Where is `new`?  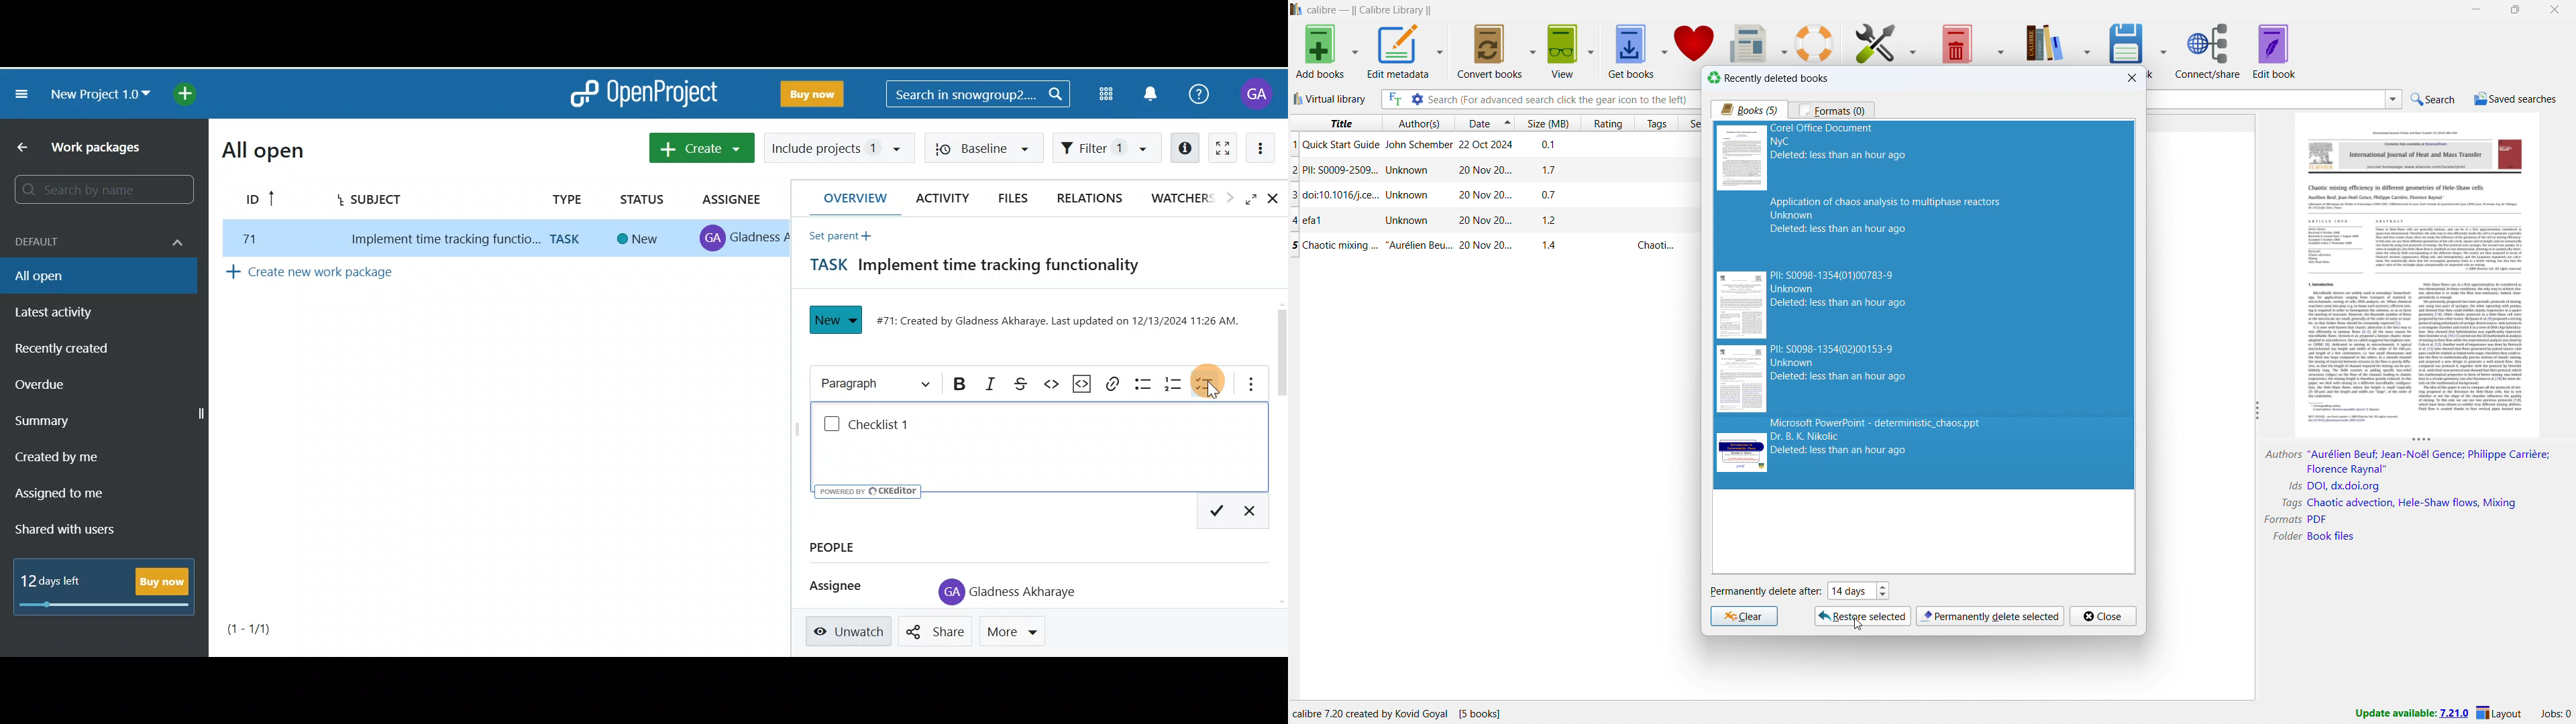
new is located at coordinates (640, 239).